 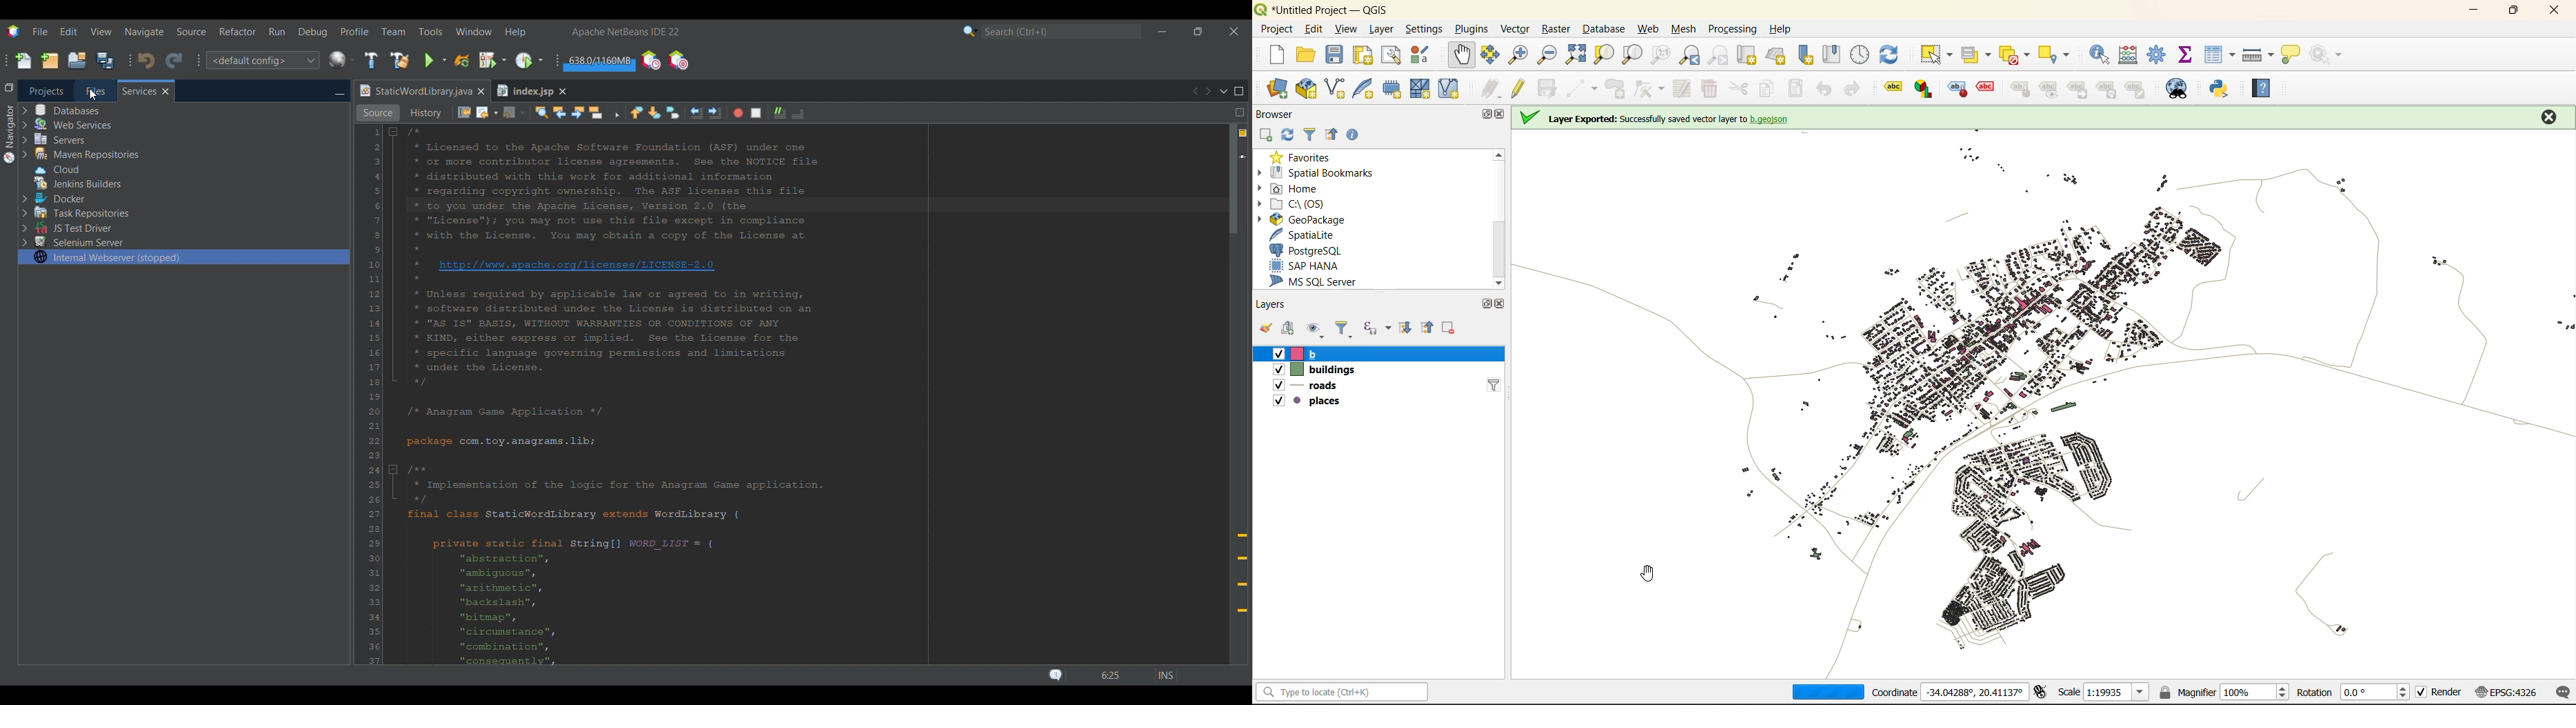 What do you see at coordinates (1345, 693) in the screenshot?
I see `status  bar` at bounding box center [1345, 693].